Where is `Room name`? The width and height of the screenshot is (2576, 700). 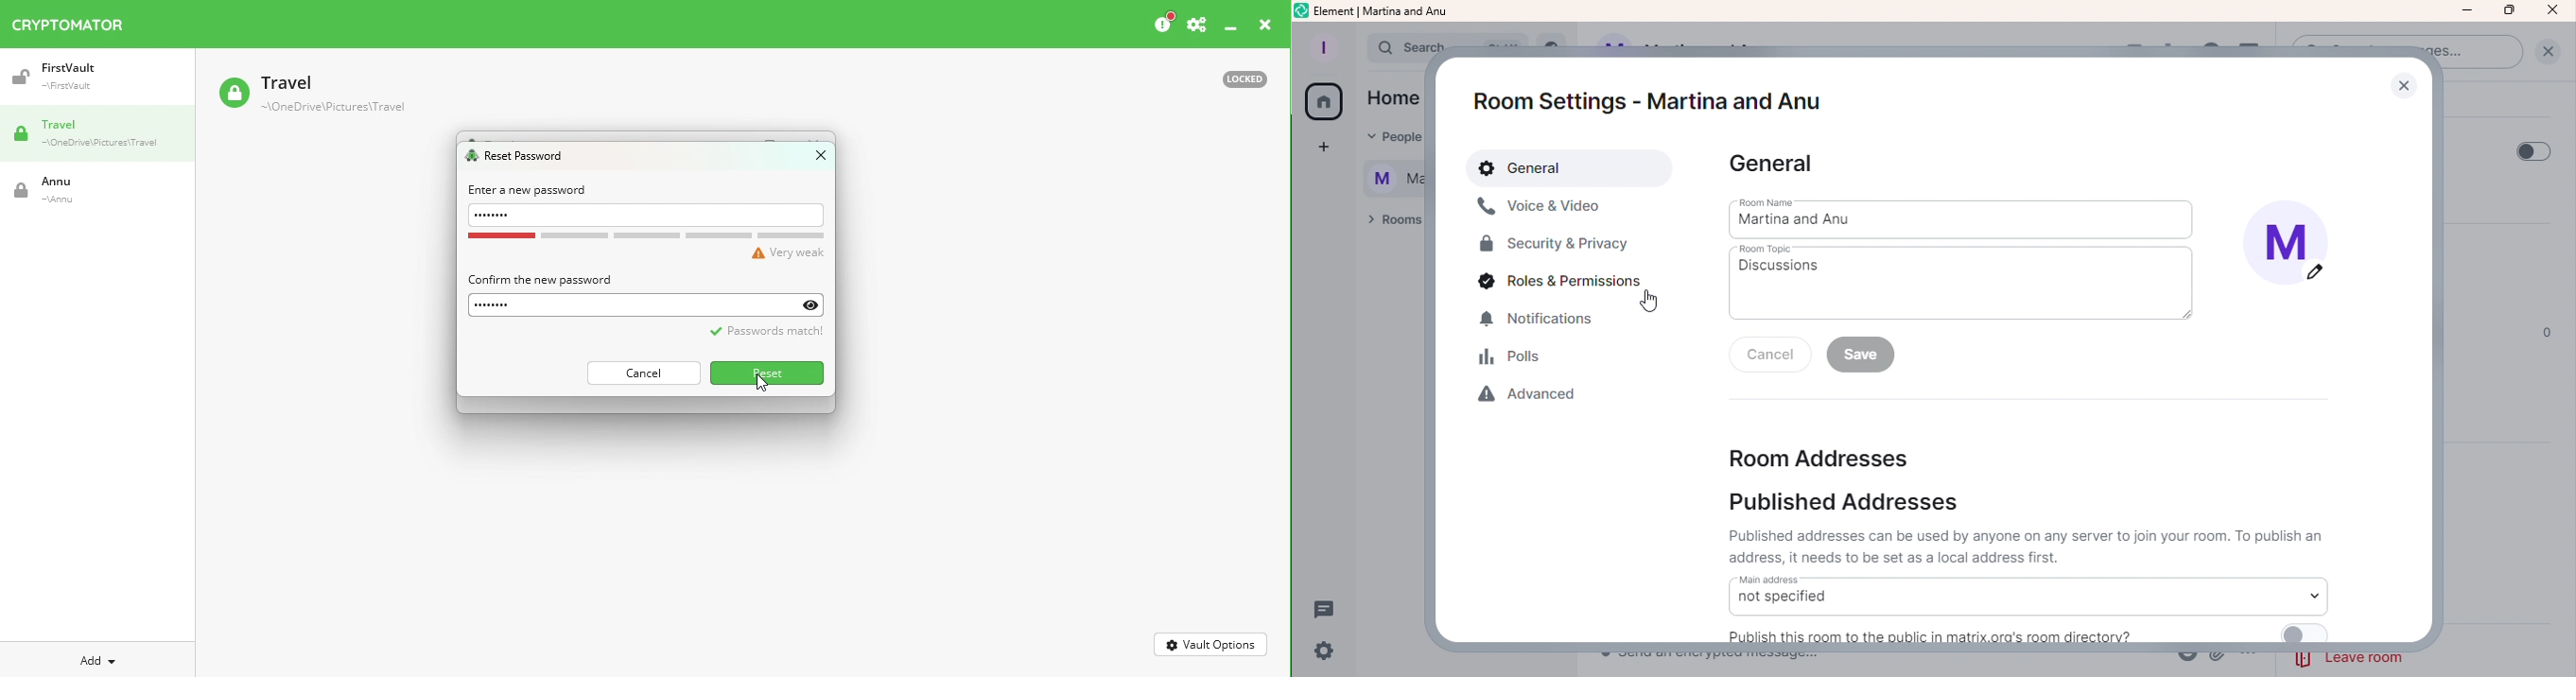
Room name is located at coordinates (1964, 217).